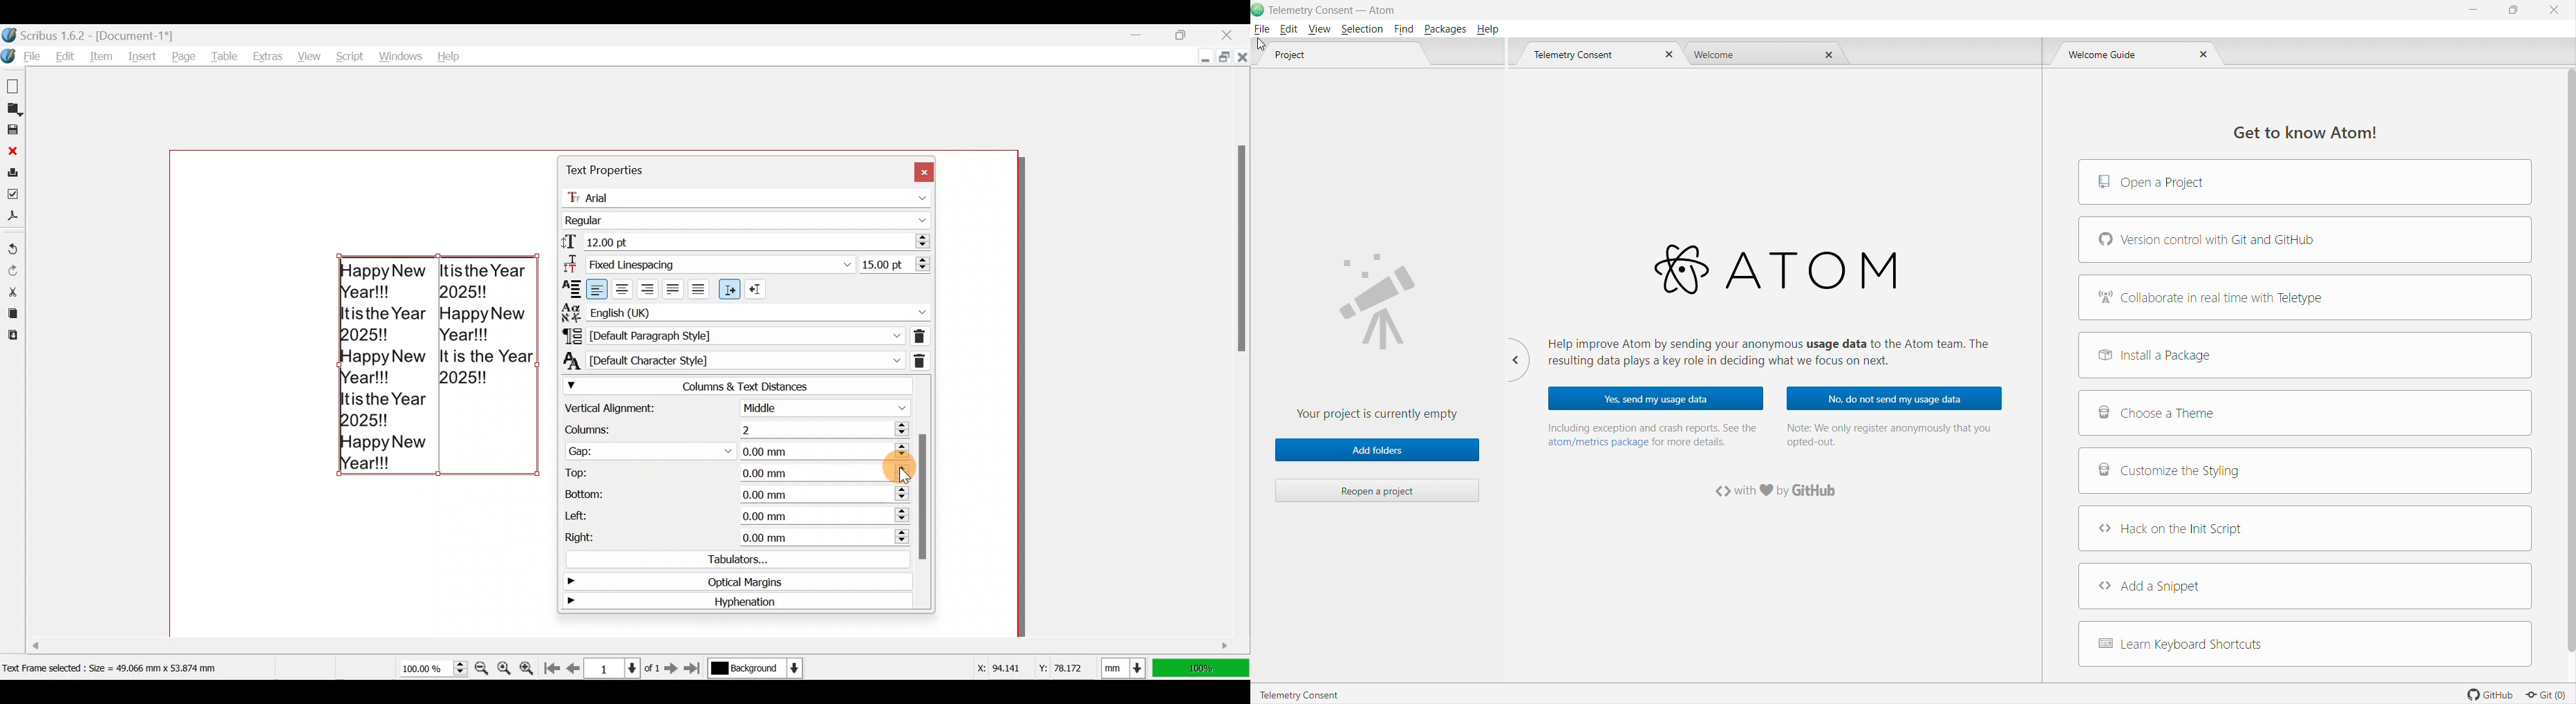 This screenshot has width=2576, height=728. What do you see at coordinates (505, 664) in the screenshot?
I see `Zoom to 100%` at bounding box center [505, 664].